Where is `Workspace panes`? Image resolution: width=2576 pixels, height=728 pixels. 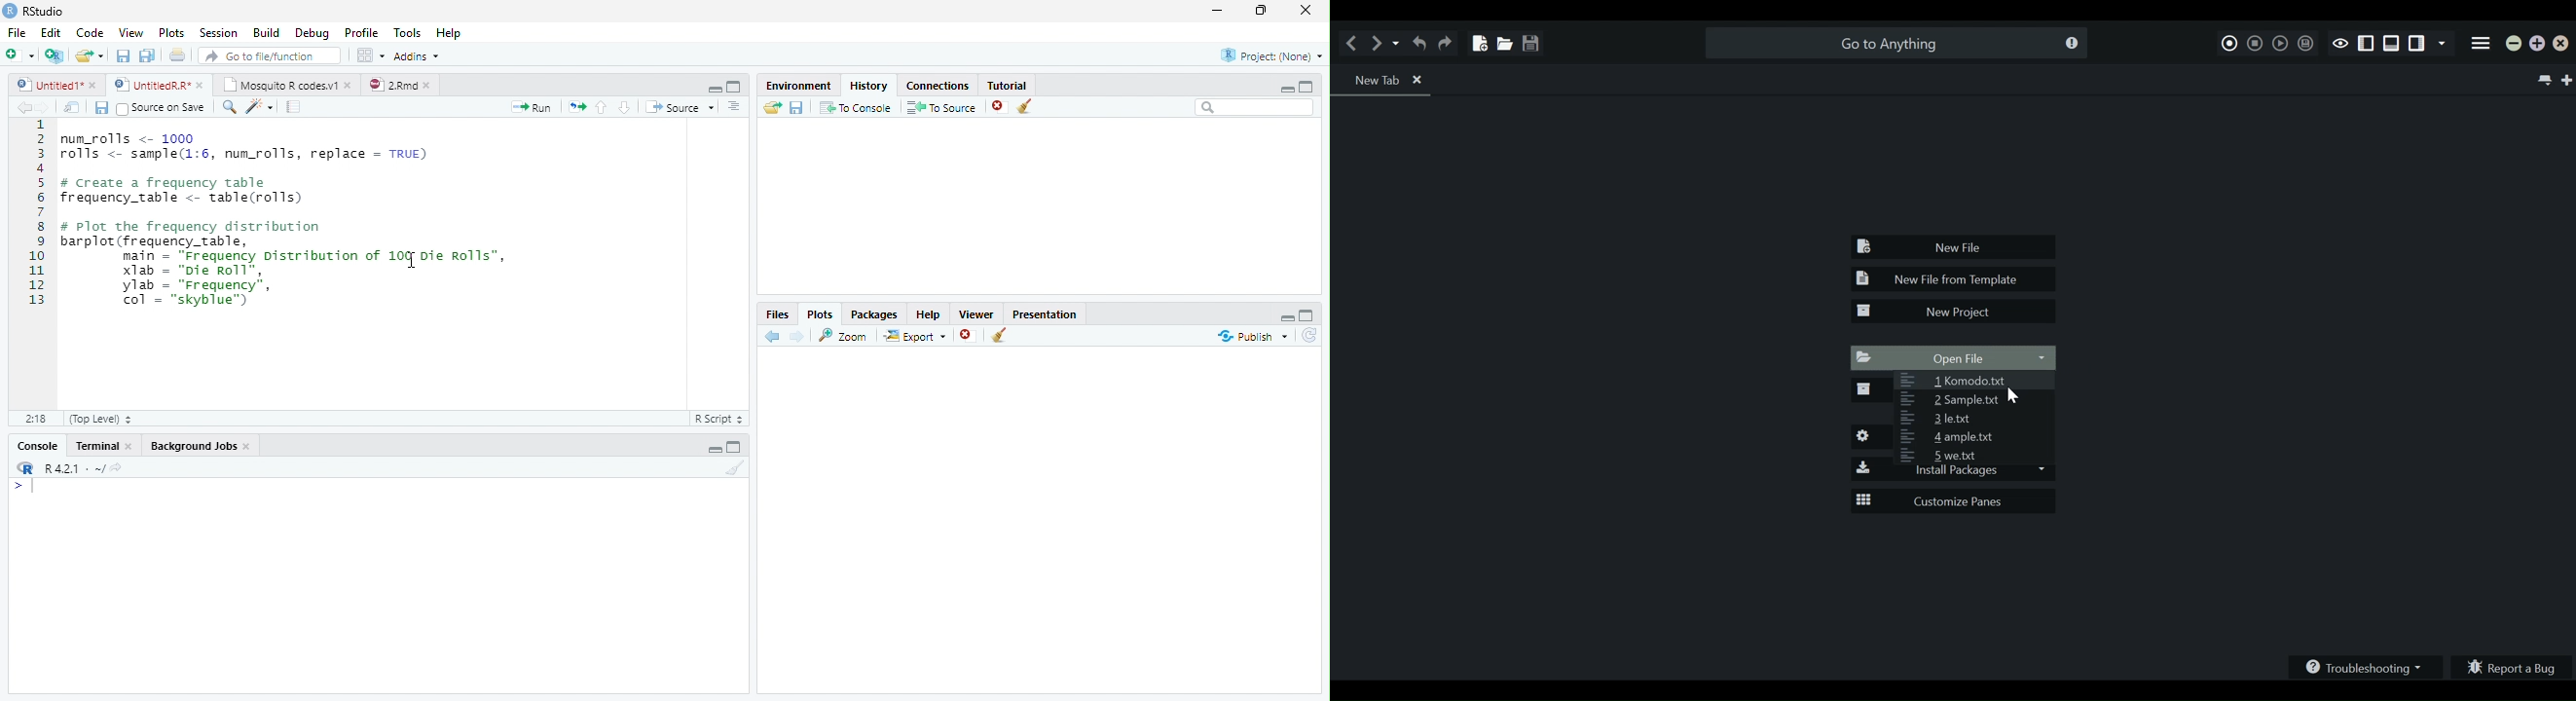
Workspace panes is located at coordinates (369, 55).